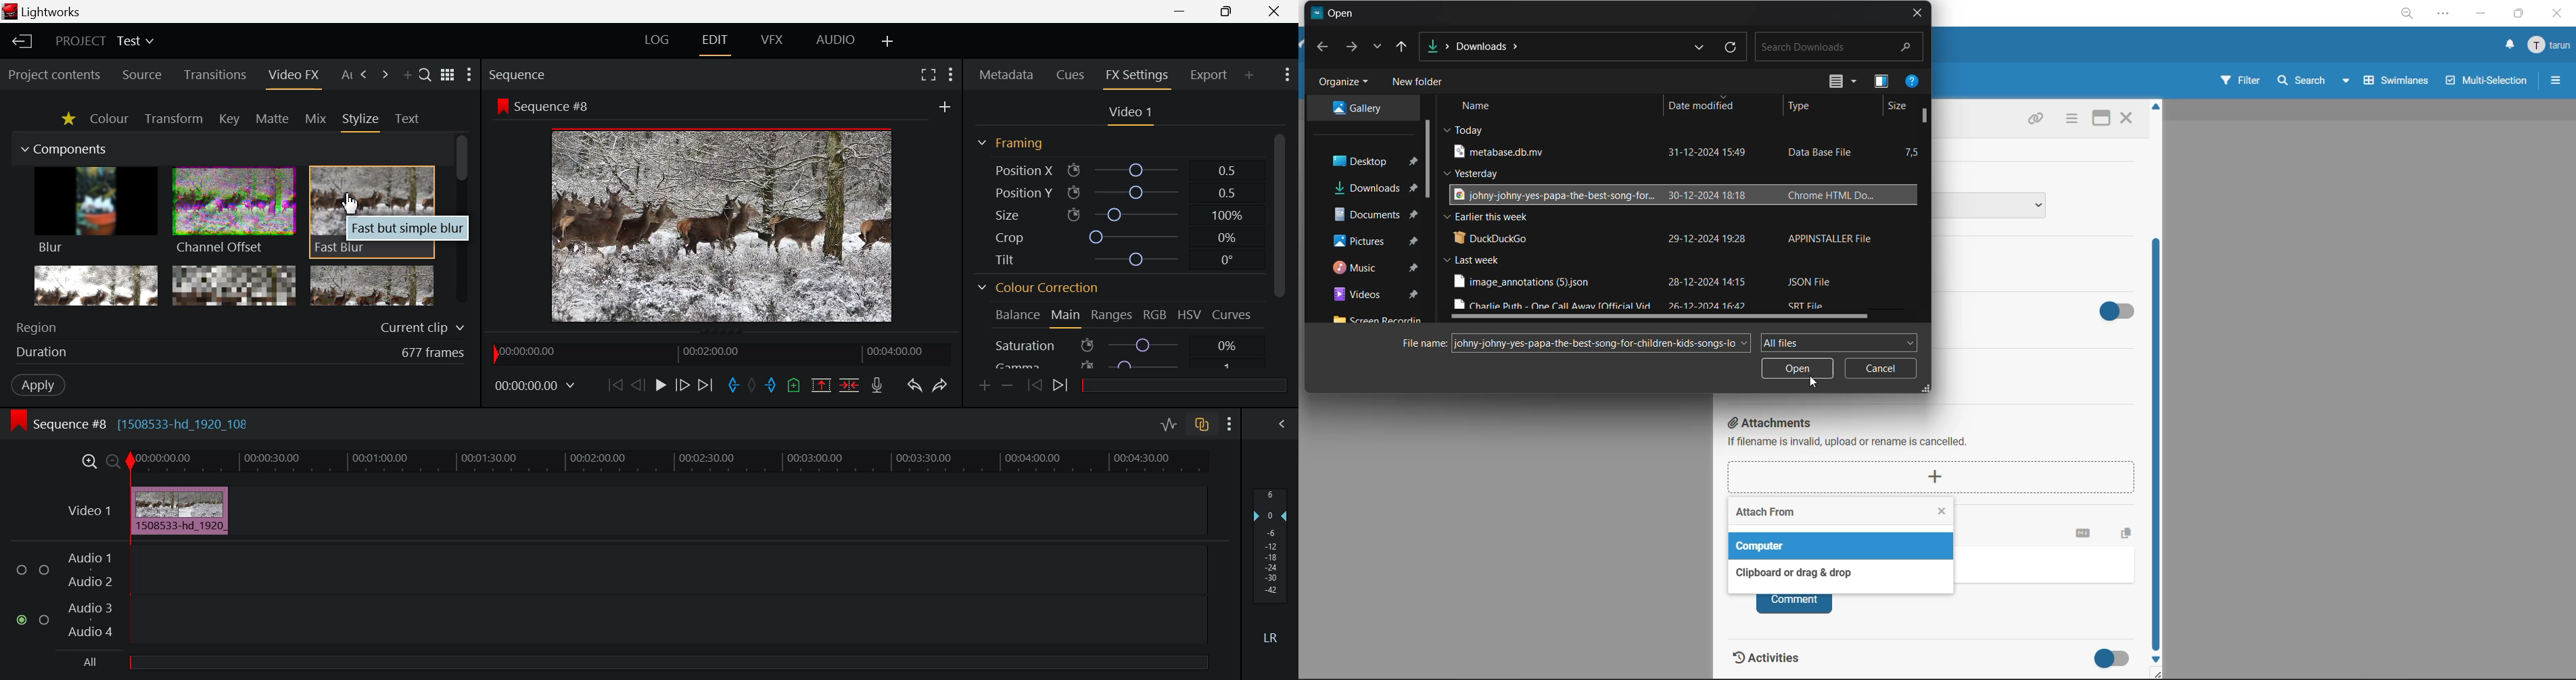  What do you see at coordinates (1155, 315) in the screenshot?
I see `RGB` at bounding box center [1155, 315].